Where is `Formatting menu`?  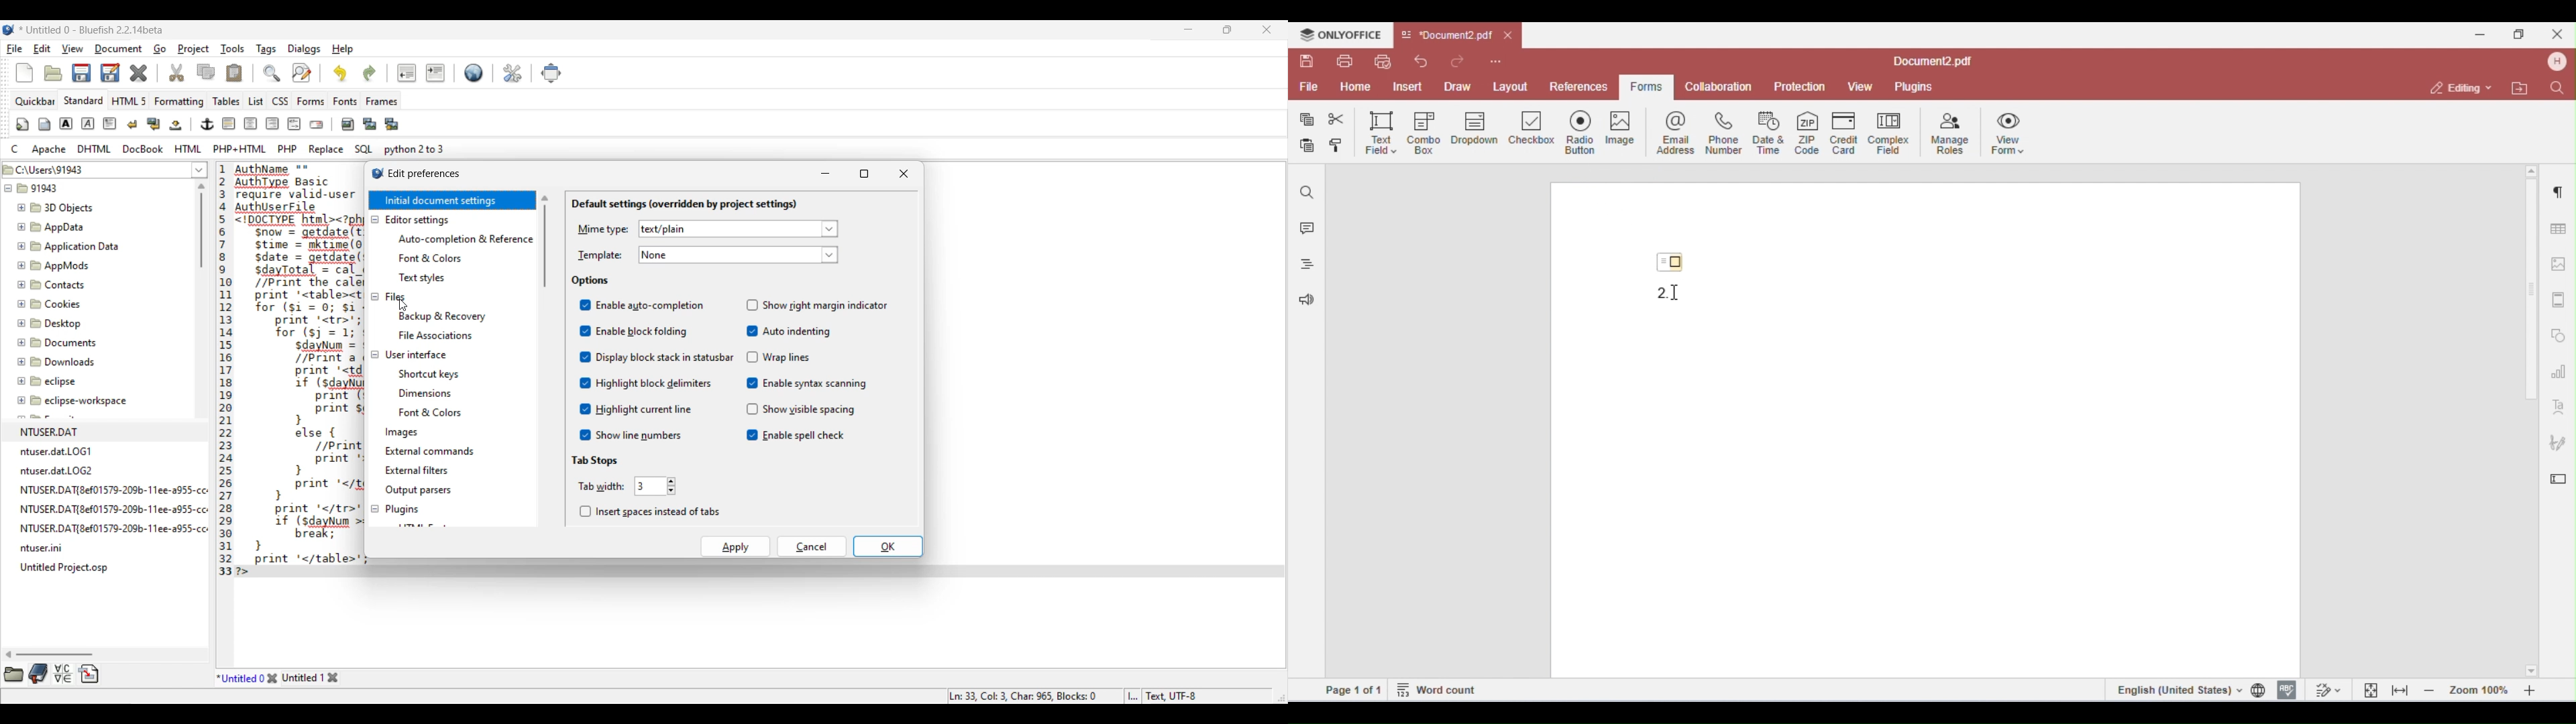 Formatting menu is located at coordinates (178, 102).